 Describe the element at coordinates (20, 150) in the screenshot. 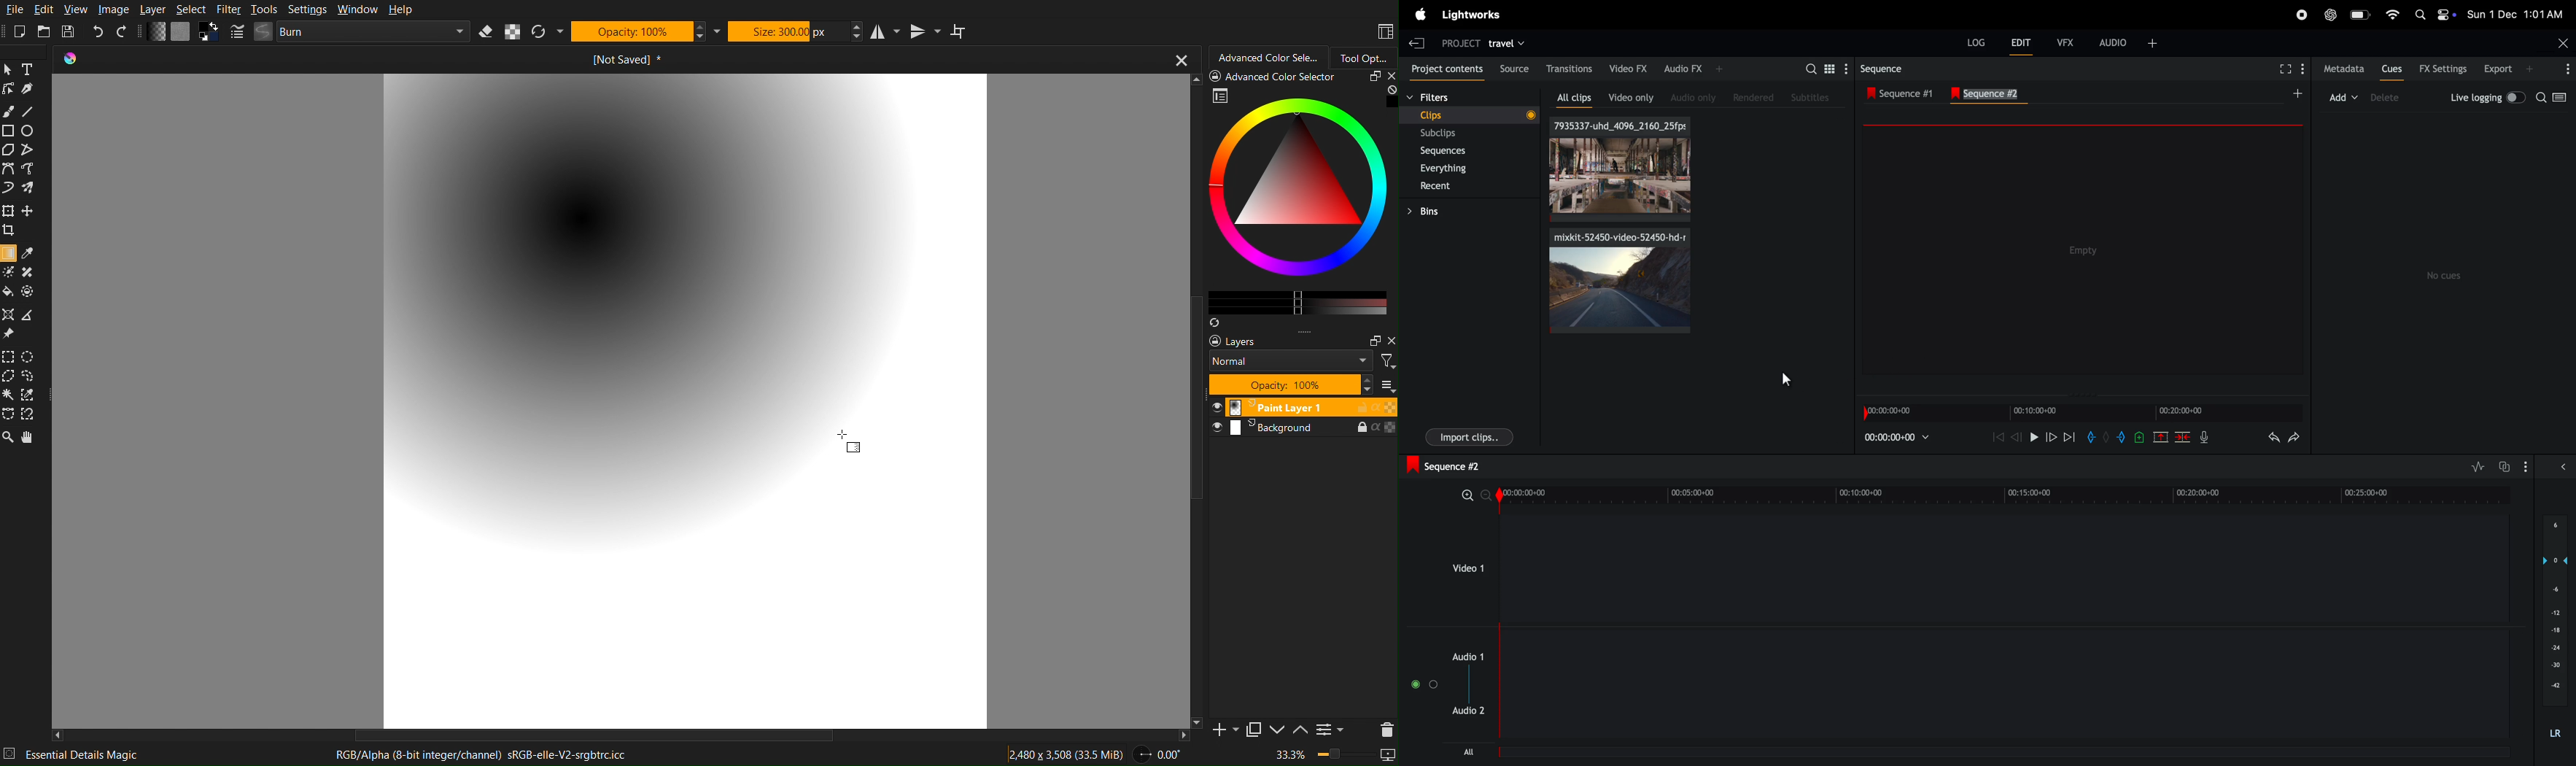

I see `Polygon Tools` at that location.